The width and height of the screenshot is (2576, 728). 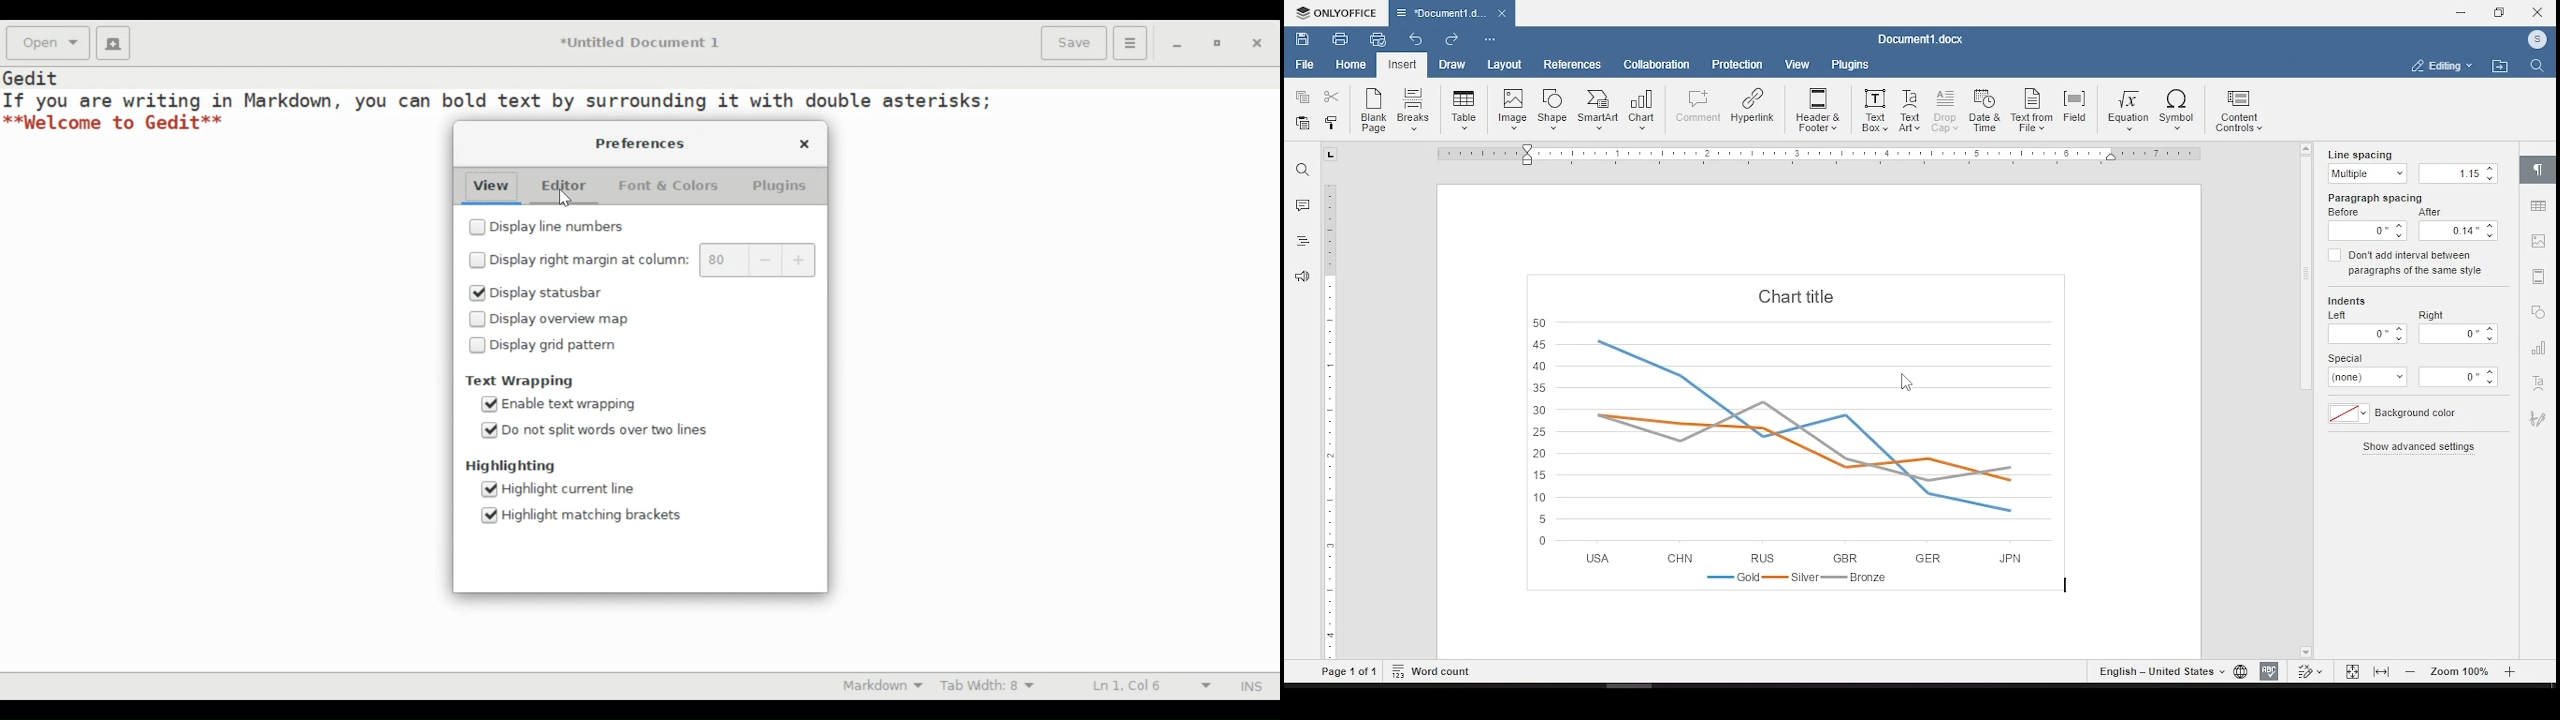 I want to click on save, so click(x=1303, y=38).